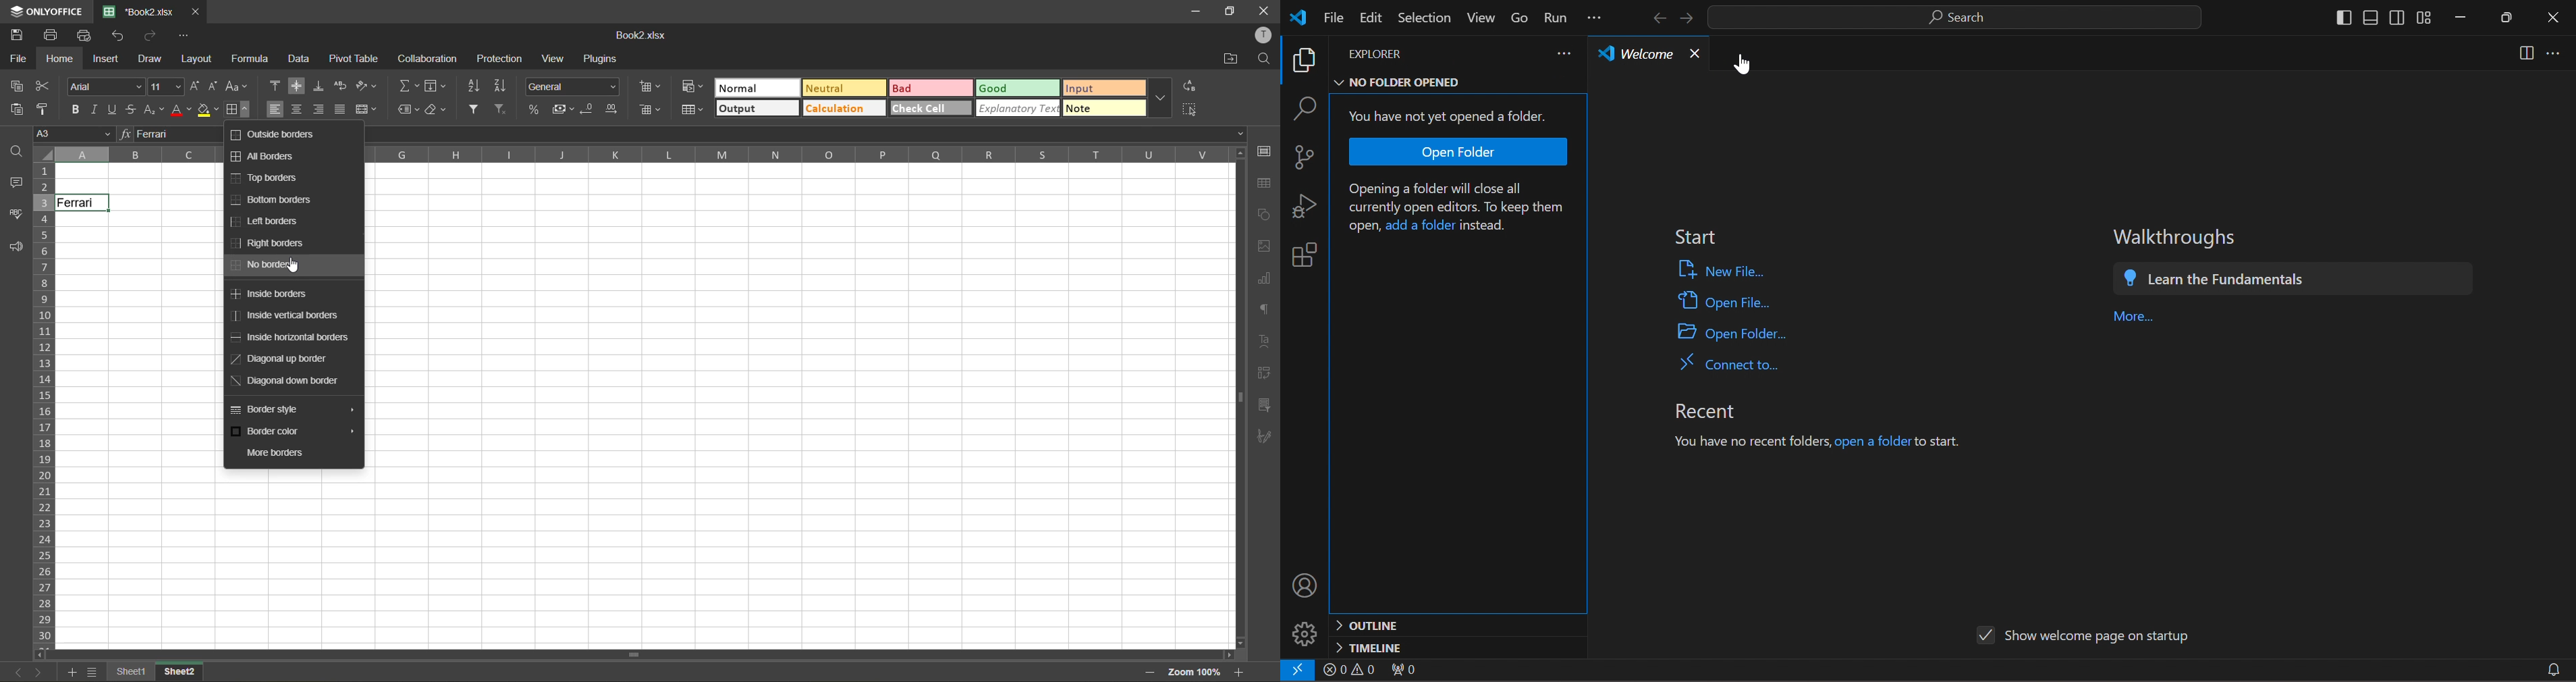 This screenshot has width=2576, height=700. What do you see at coordinates (342, 87) in the screenshot?
I see `wrap` at bounding box center [342, 87].